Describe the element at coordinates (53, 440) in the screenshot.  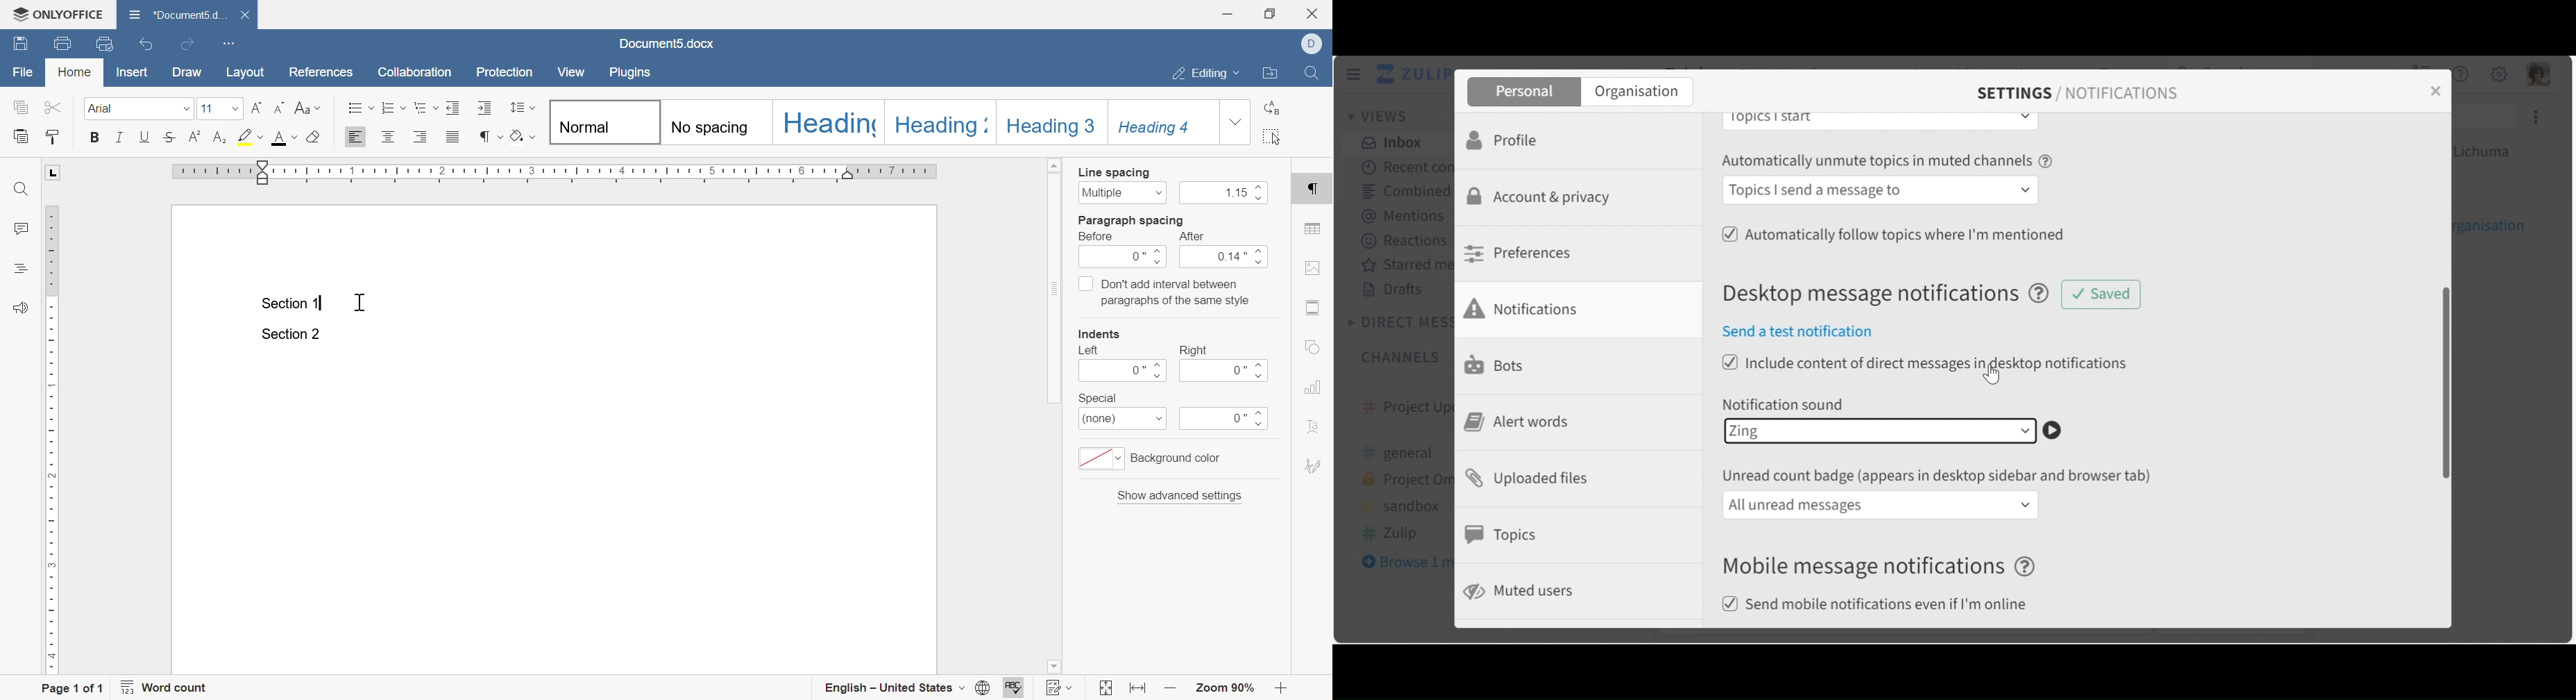
I see `ruler` at that location.